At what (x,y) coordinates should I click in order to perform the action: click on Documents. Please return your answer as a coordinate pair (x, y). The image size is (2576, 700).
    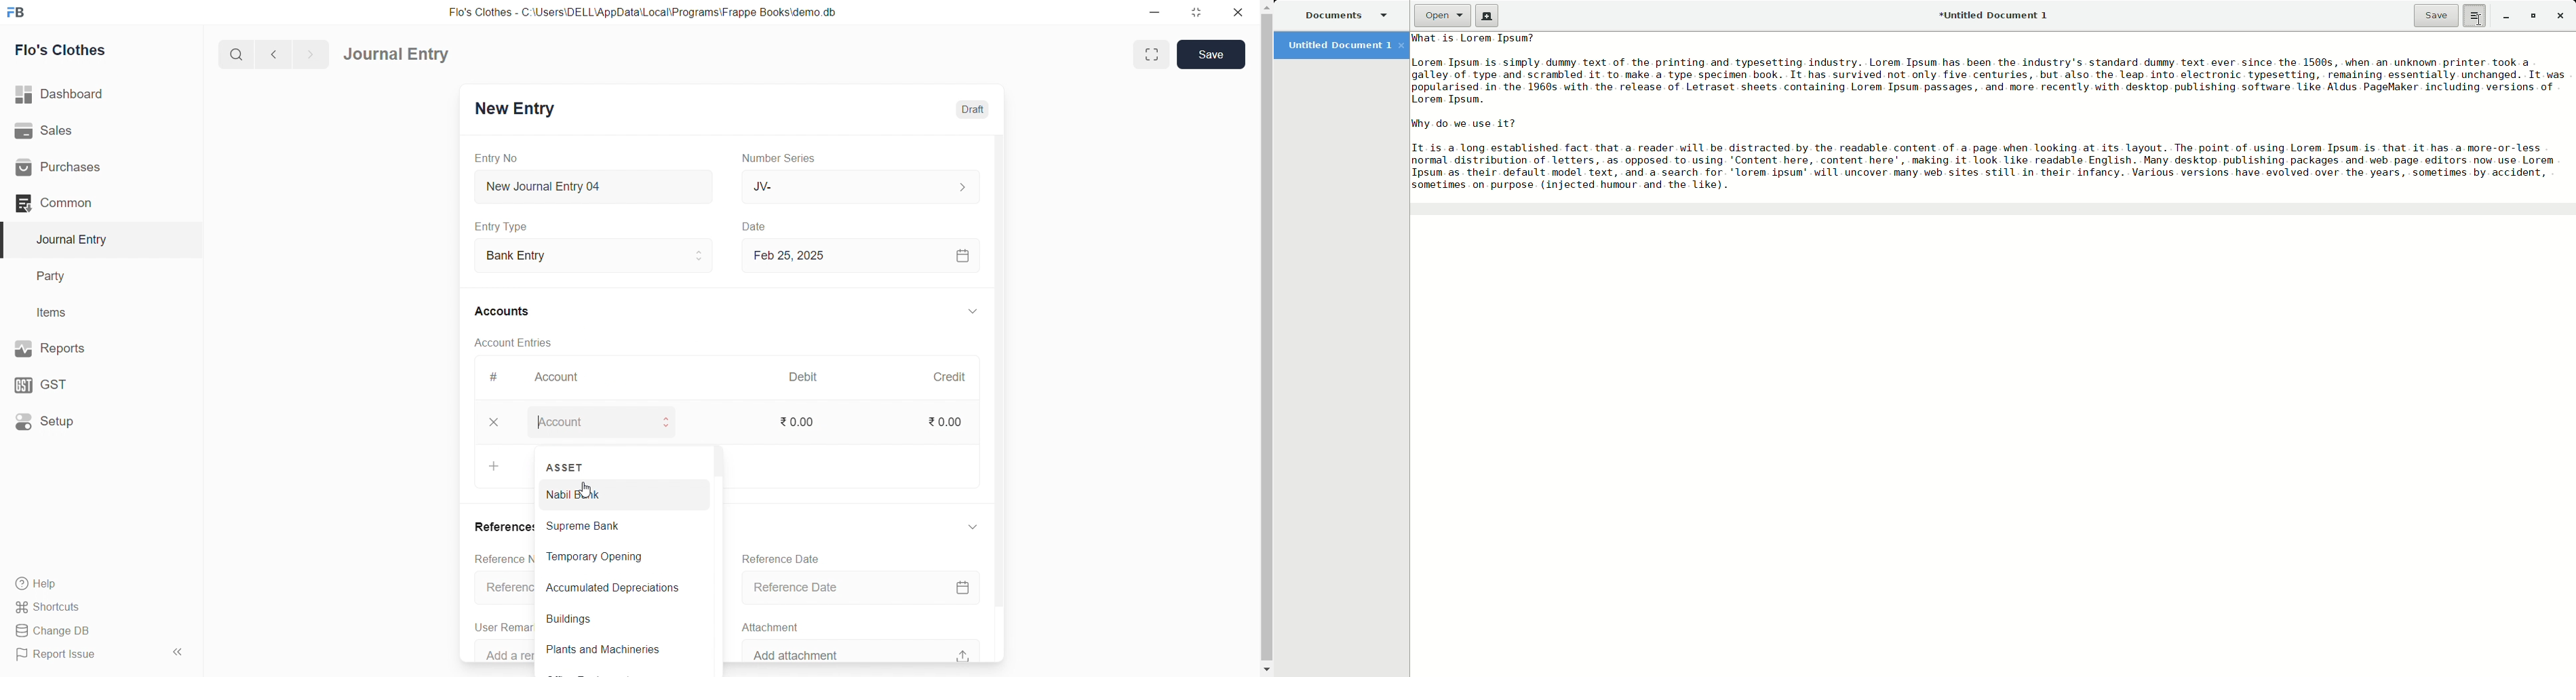
    Looking at the image, I should click on (1348, 16).